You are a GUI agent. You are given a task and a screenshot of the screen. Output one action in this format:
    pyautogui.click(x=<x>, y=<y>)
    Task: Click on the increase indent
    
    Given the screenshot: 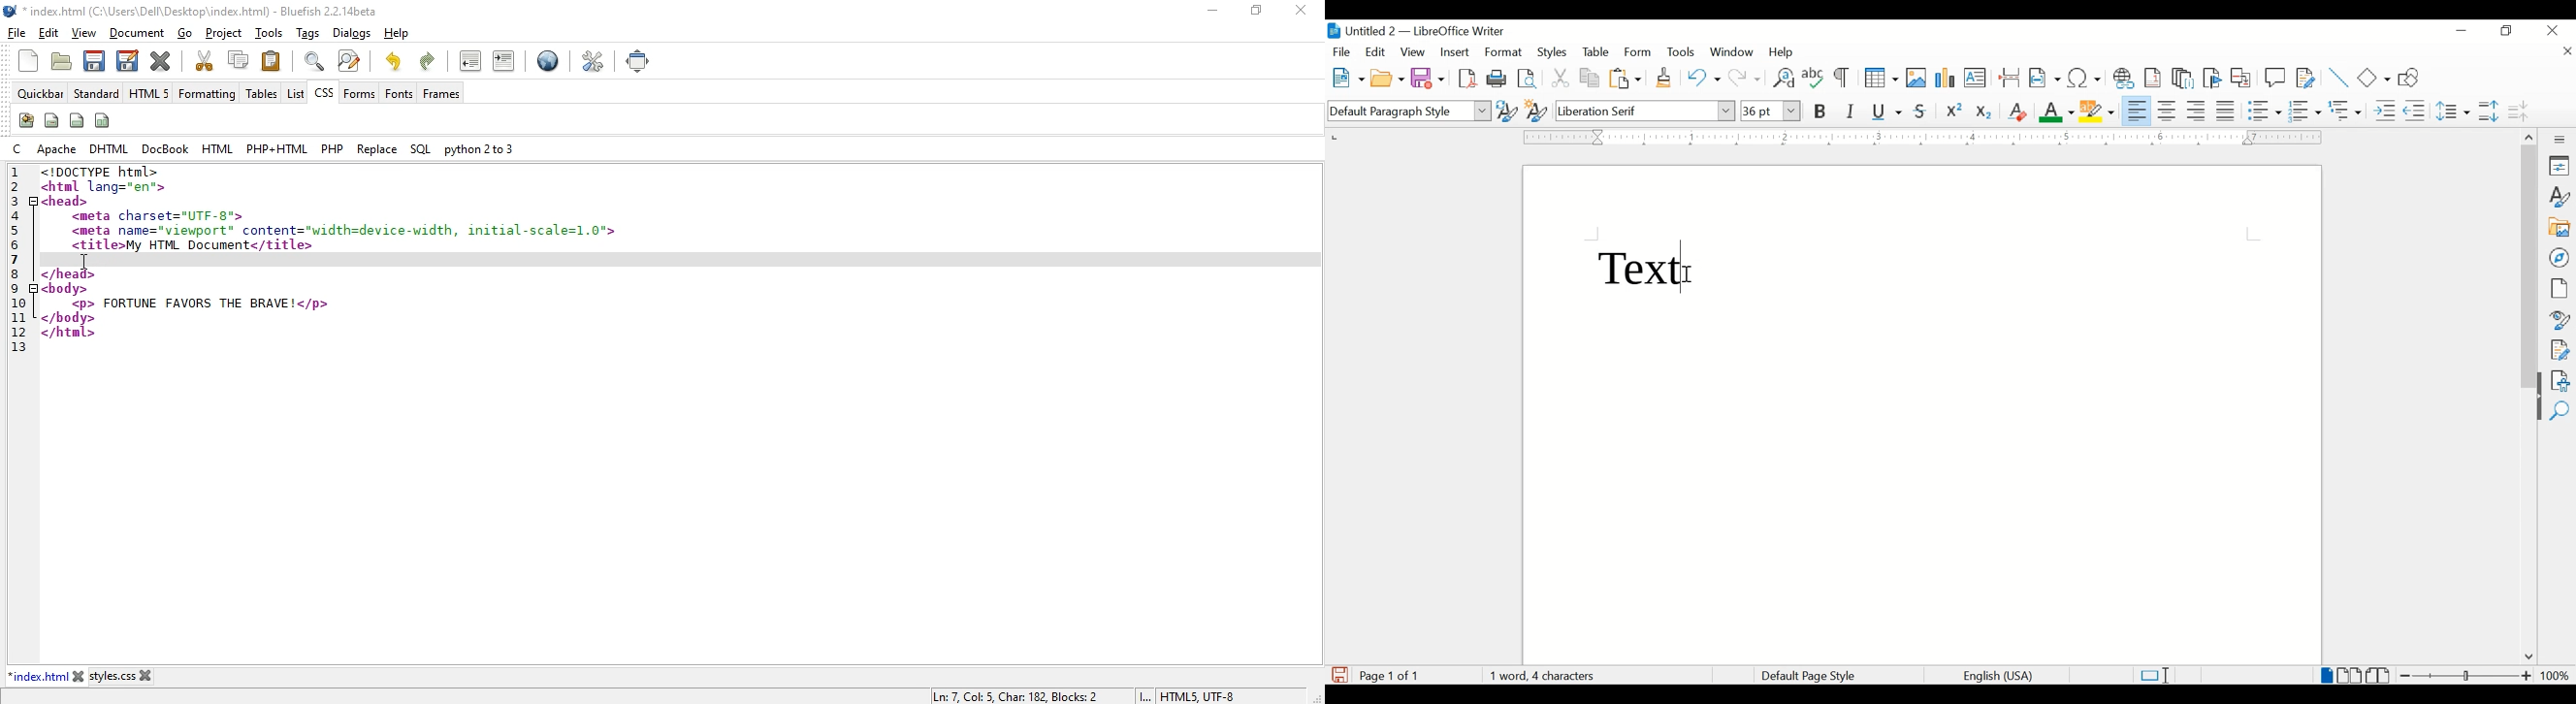 What is the action you would take?
    pyautogui.click(x=2385, y=111)
    